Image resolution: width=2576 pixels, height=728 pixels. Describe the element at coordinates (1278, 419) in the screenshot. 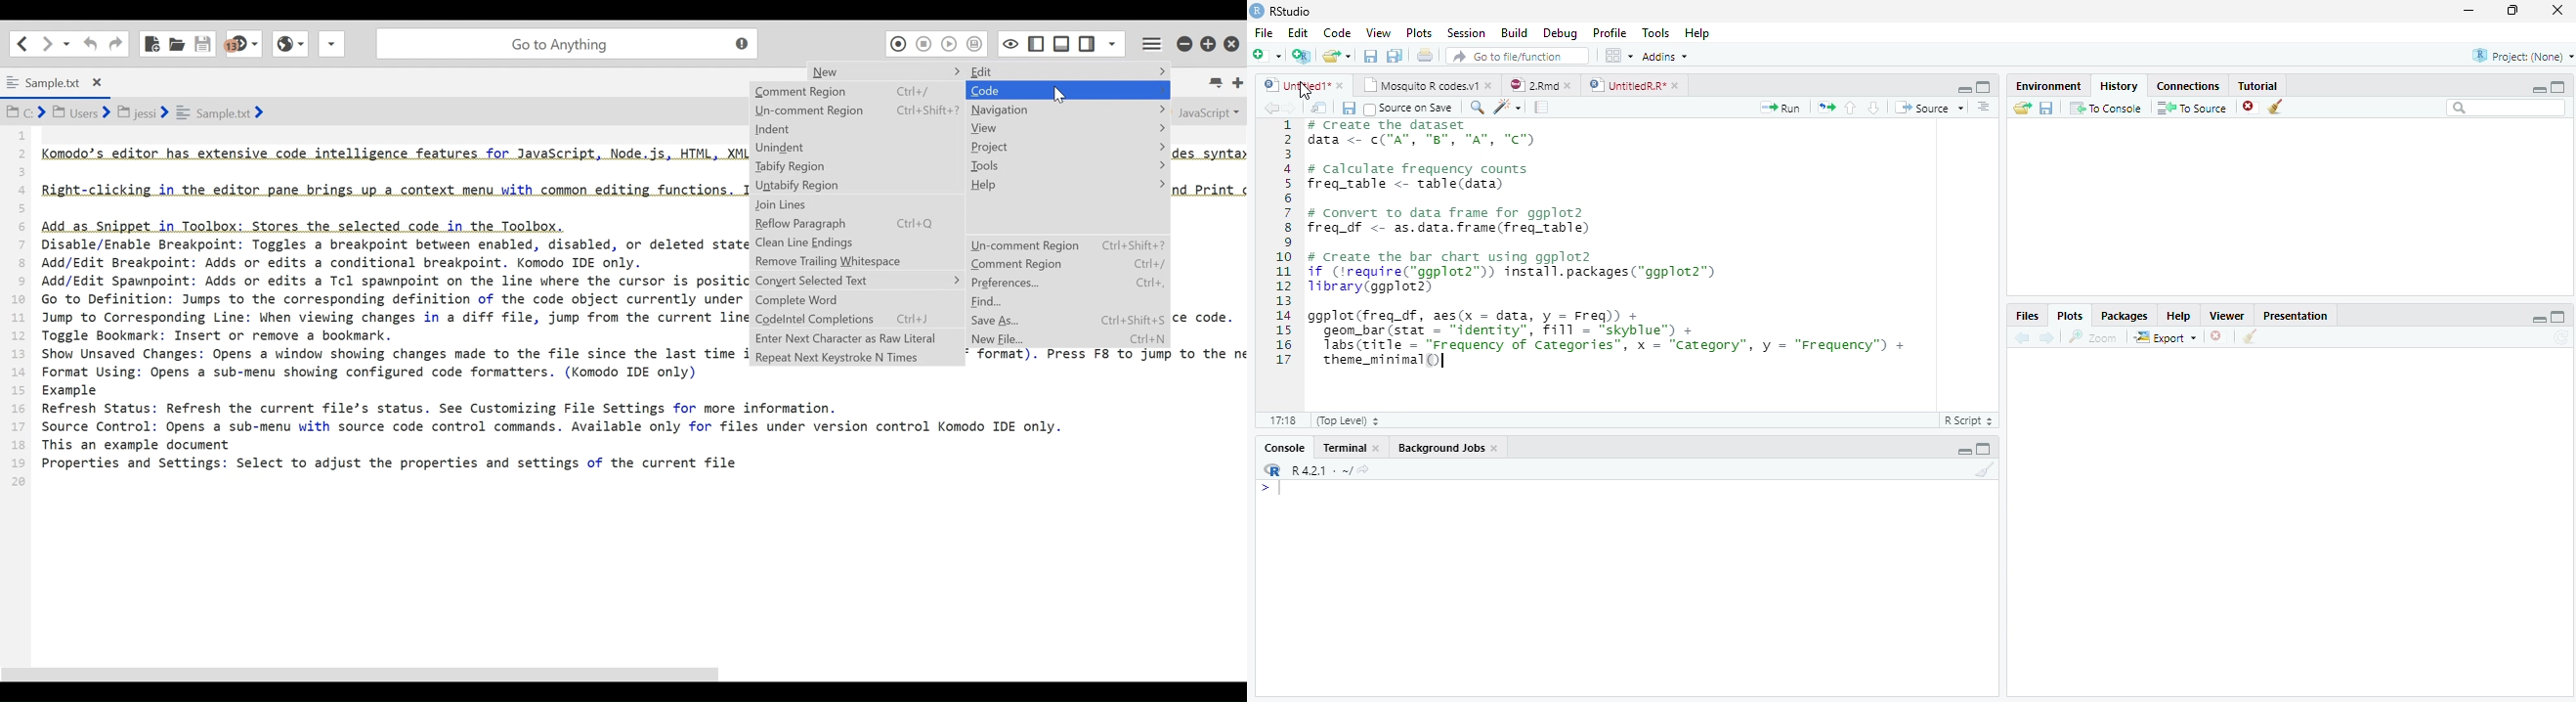

I see `1.1` at that location.